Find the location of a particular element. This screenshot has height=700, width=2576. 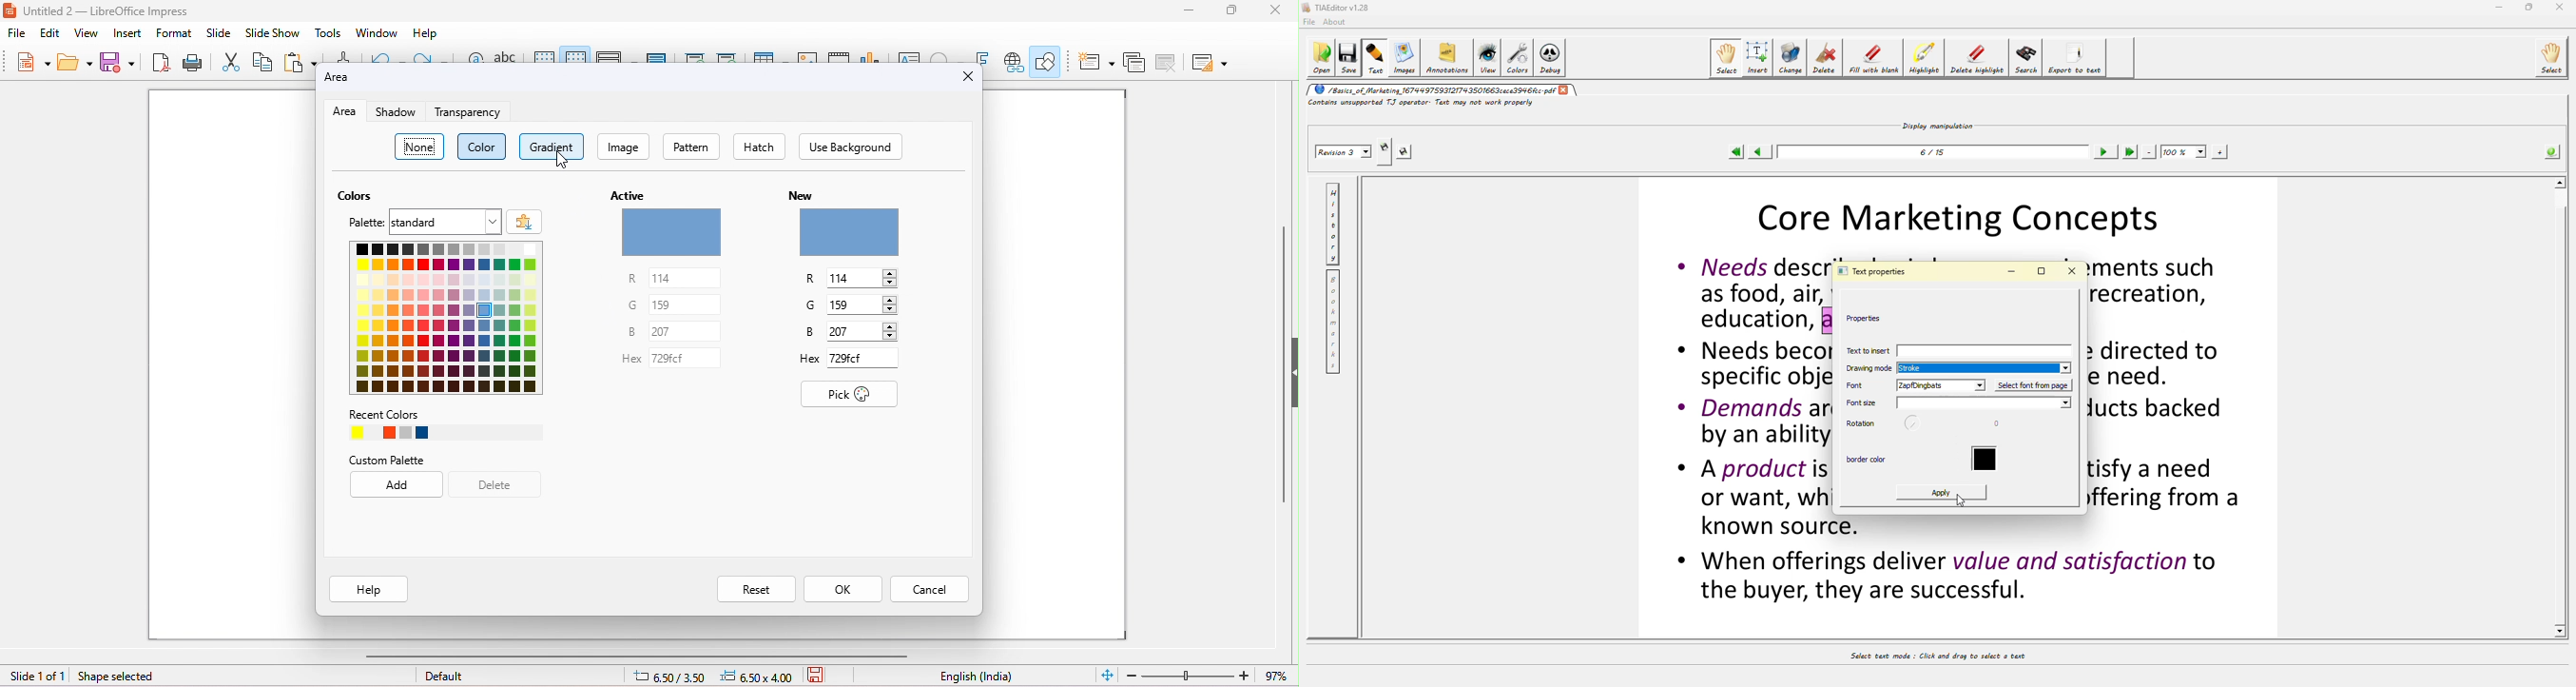

area is located at coordinates (348, 80).